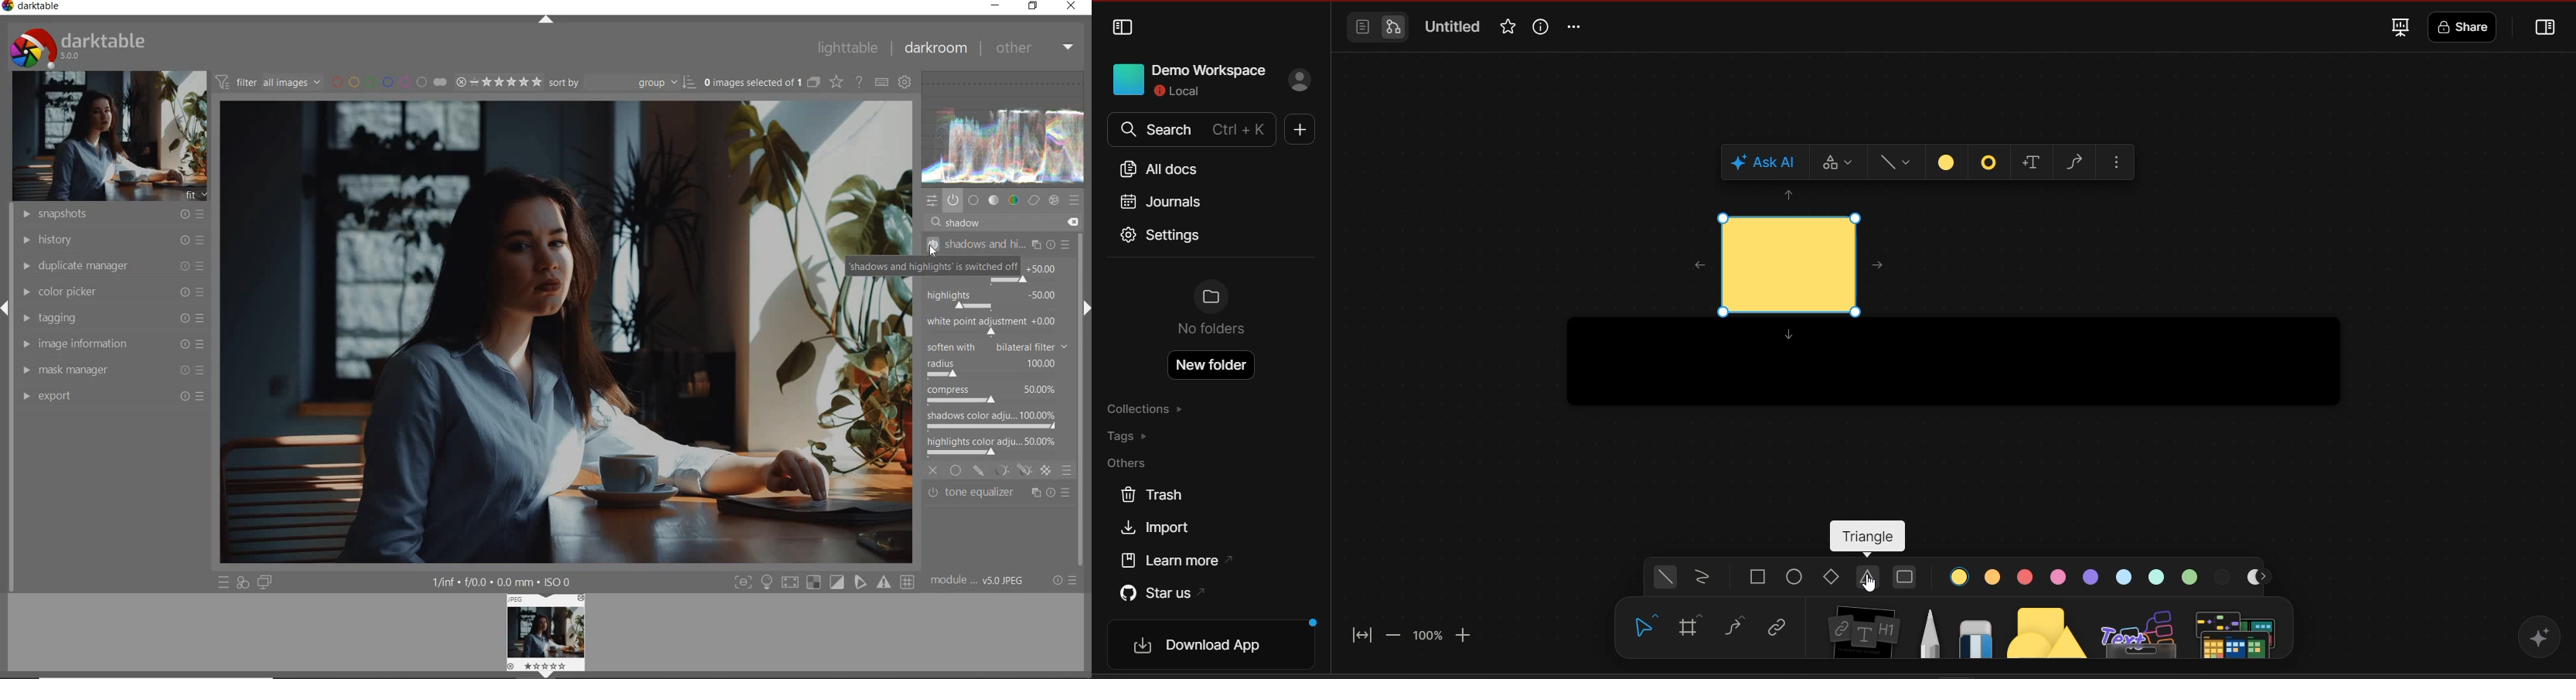 The height and width of the screenshot is (700, 2576). What do you see at coordinates (499, 82) in the screenshot?
I see `selected Image range rating` at bounding box center [499, 82].